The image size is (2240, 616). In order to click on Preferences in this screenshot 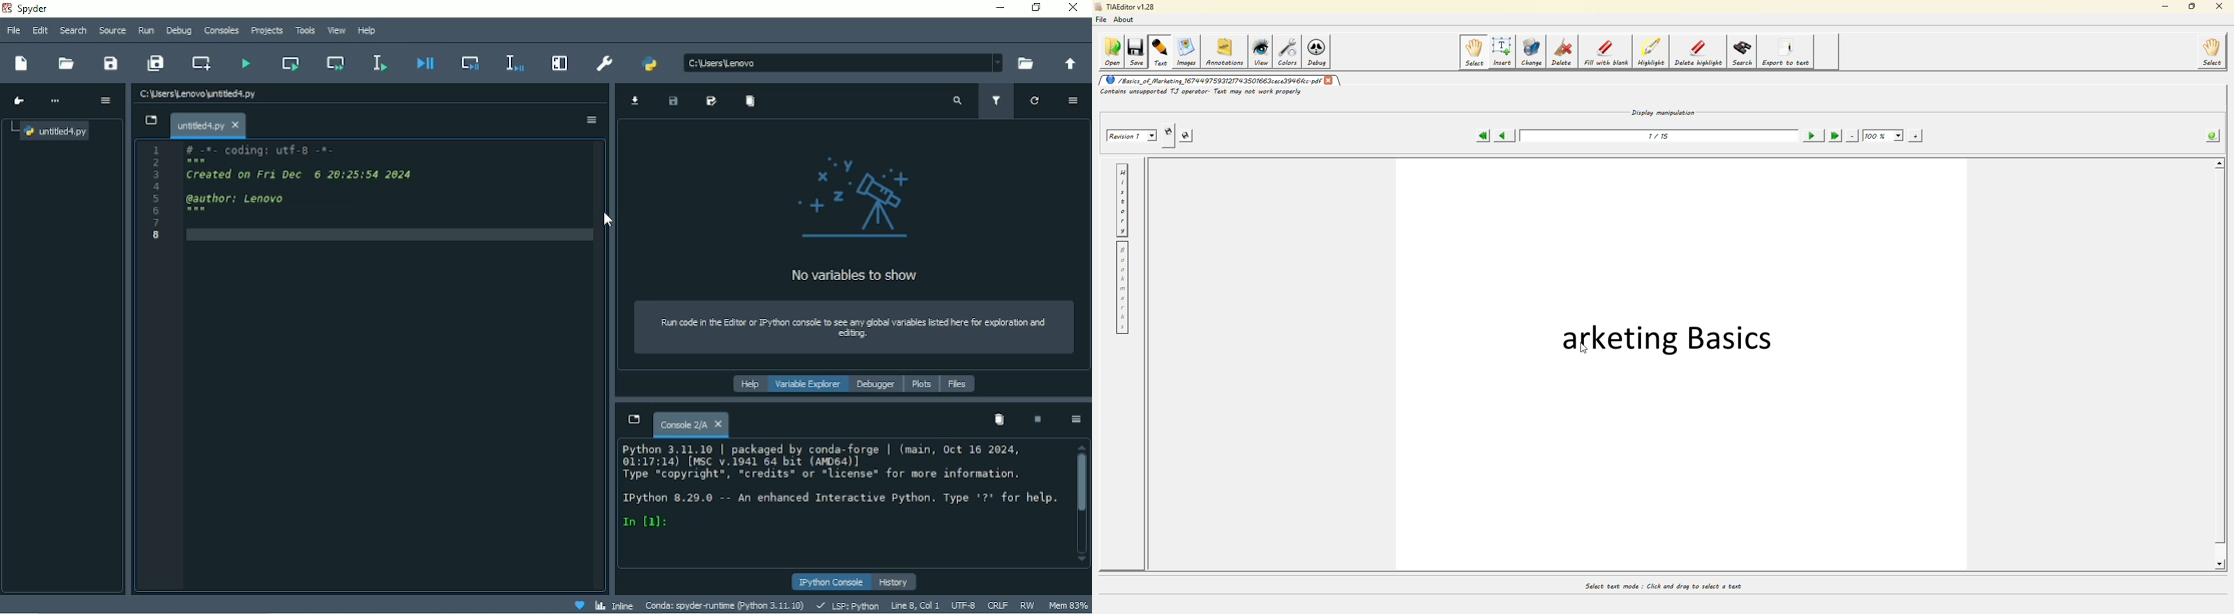, I will do `click(606, 62)`.